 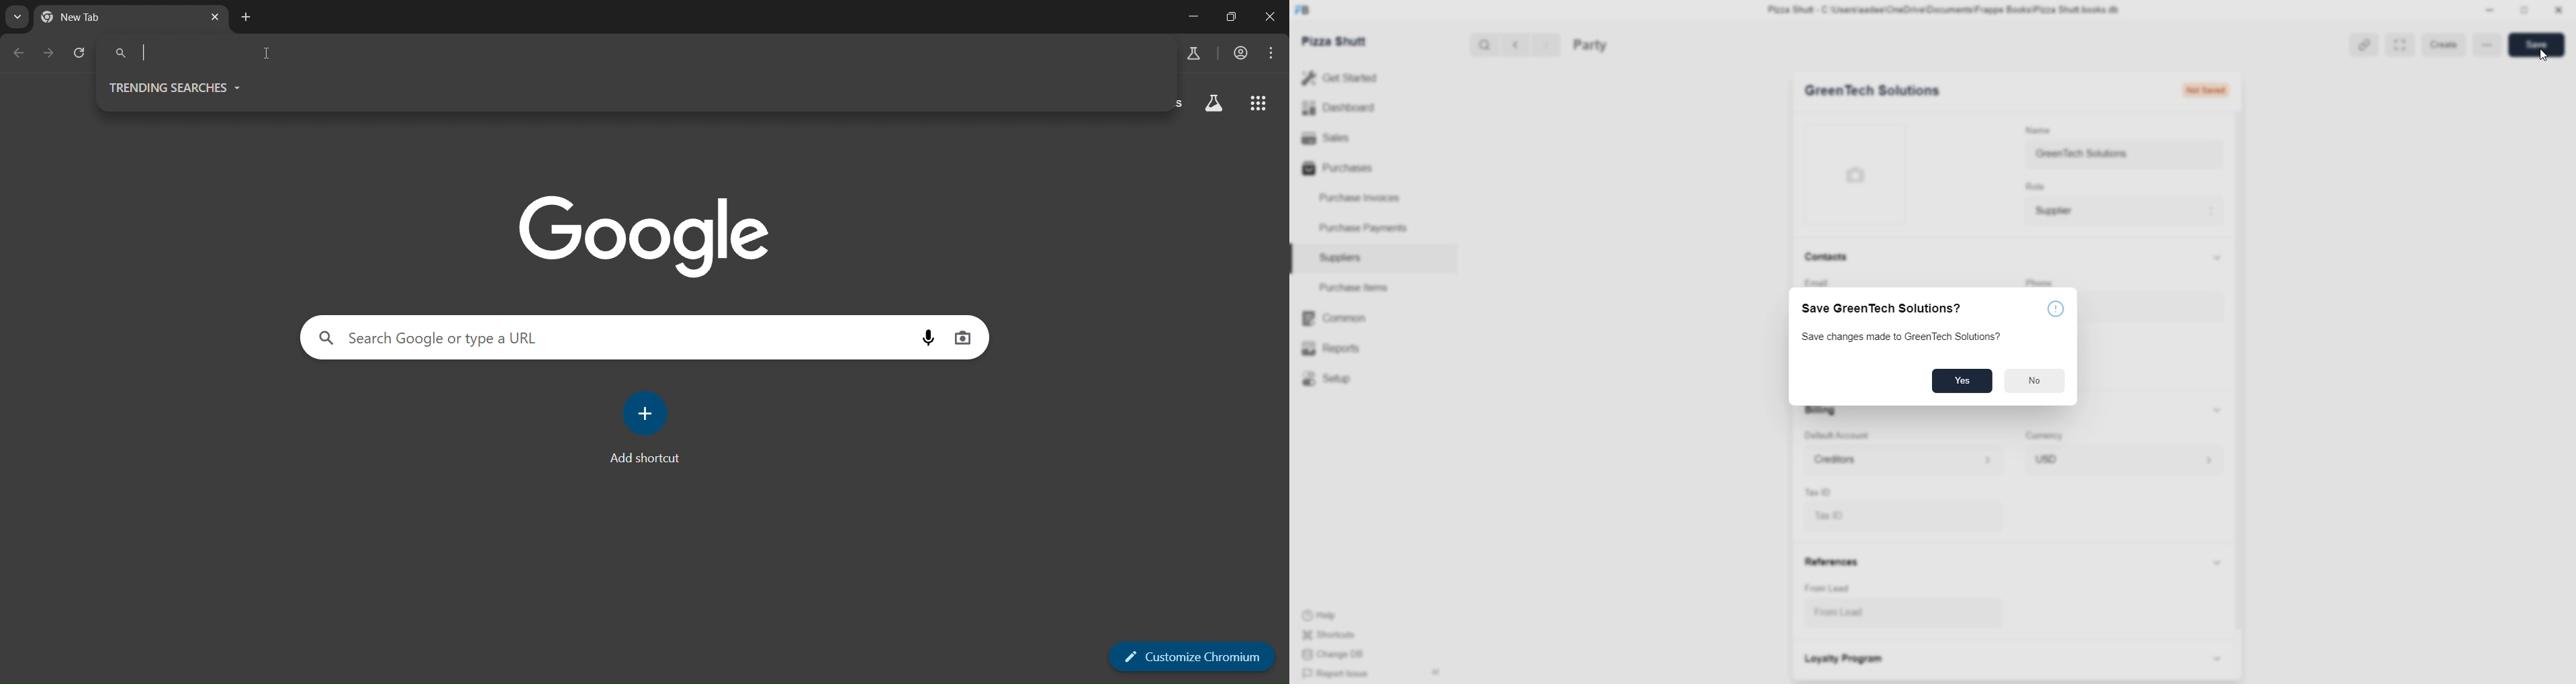 What do you see at coordinates (1198, 54) in the screenshot?
I see `search labs` at bounding box center [1198, 54].